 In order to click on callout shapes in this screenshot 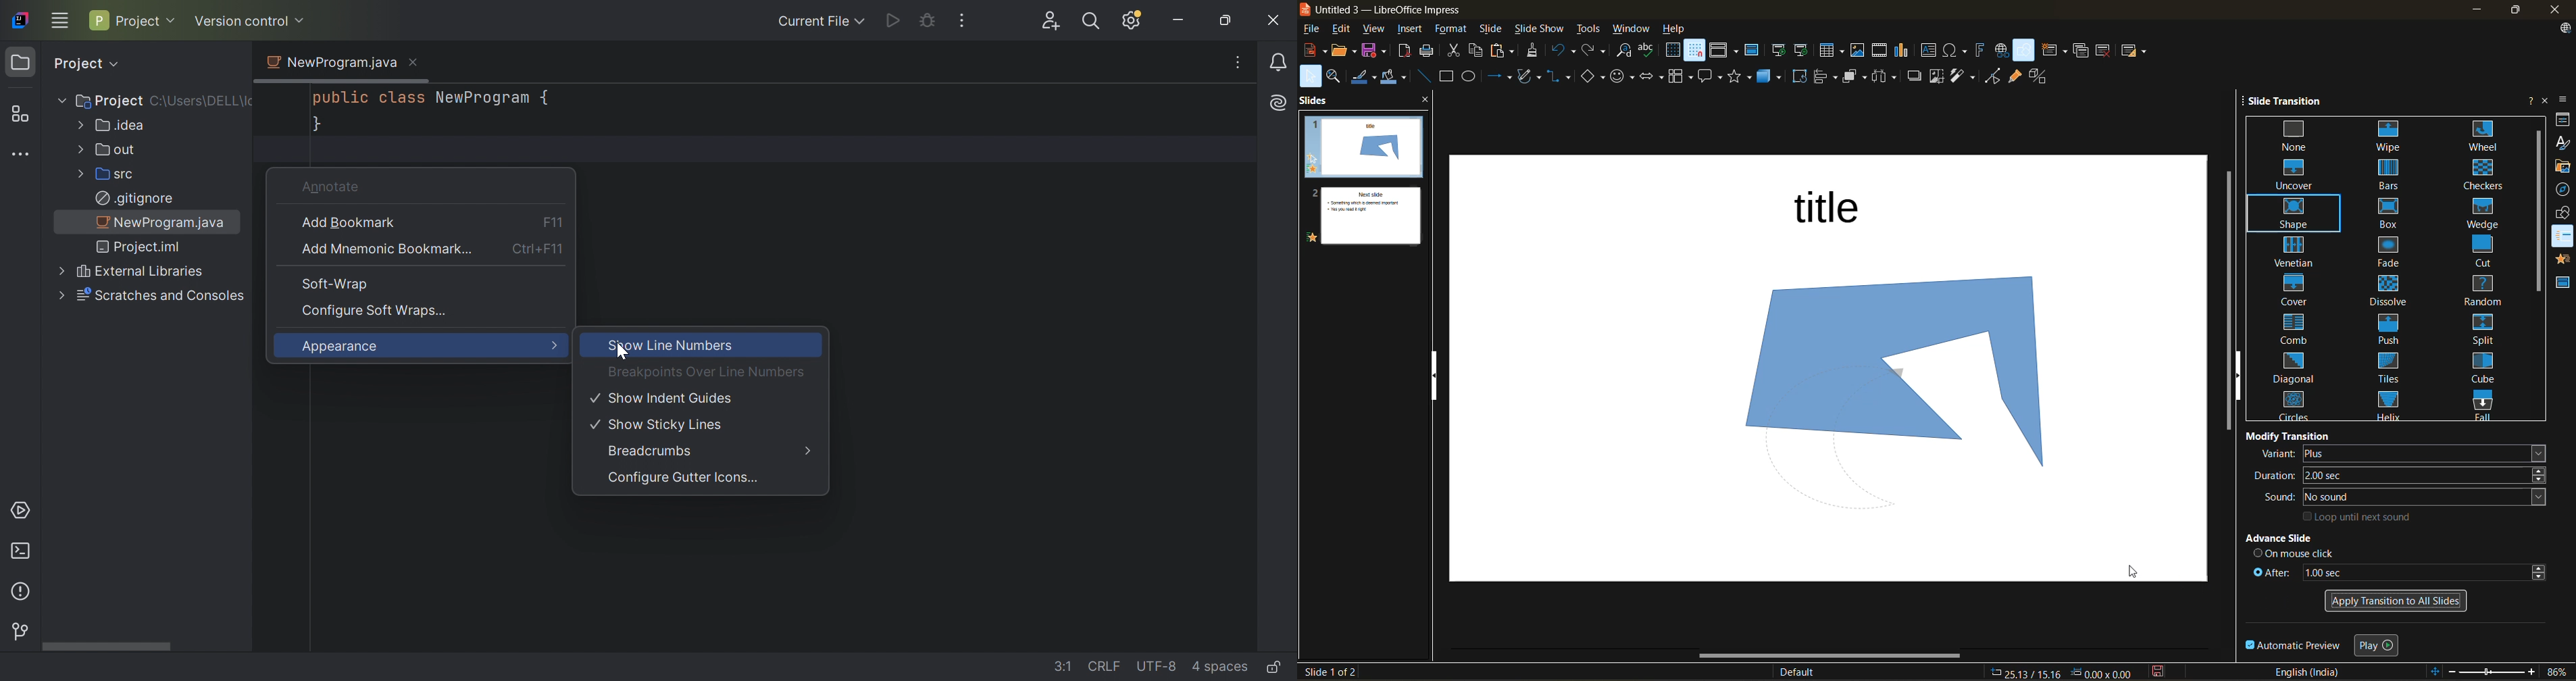, I will do `click(1712, 77)`.